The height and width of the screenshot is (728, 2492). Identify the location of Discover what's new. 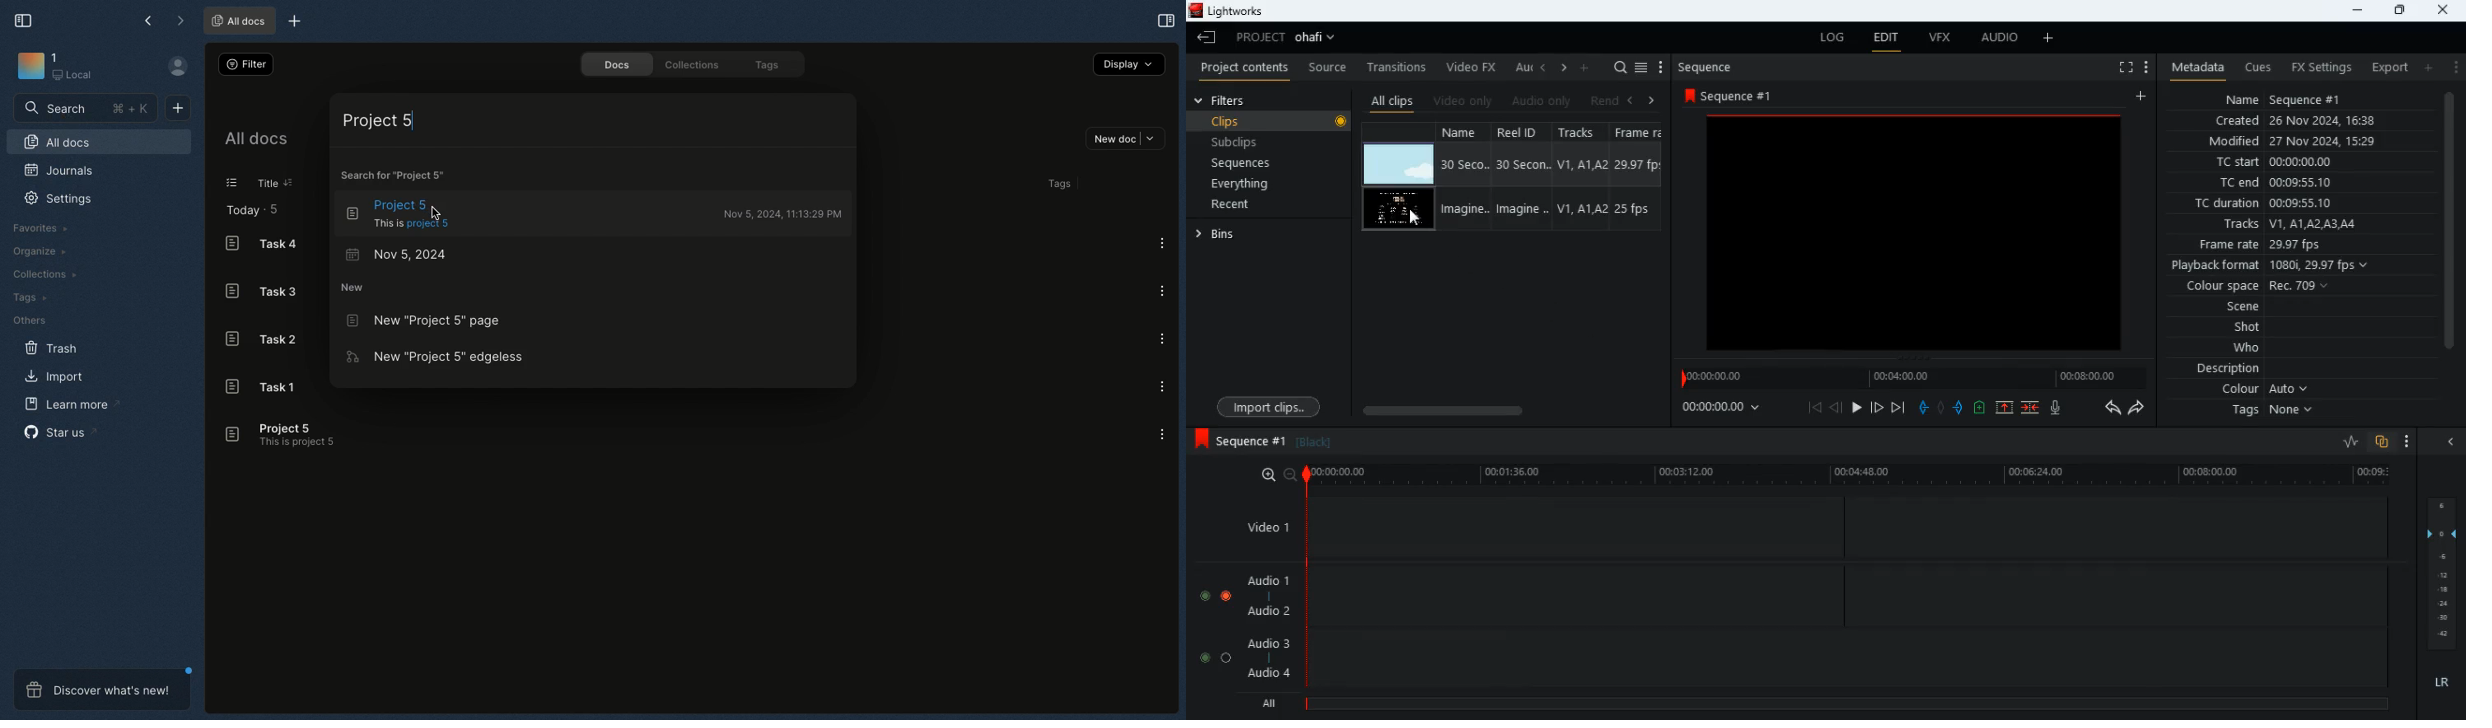
(101, 688).